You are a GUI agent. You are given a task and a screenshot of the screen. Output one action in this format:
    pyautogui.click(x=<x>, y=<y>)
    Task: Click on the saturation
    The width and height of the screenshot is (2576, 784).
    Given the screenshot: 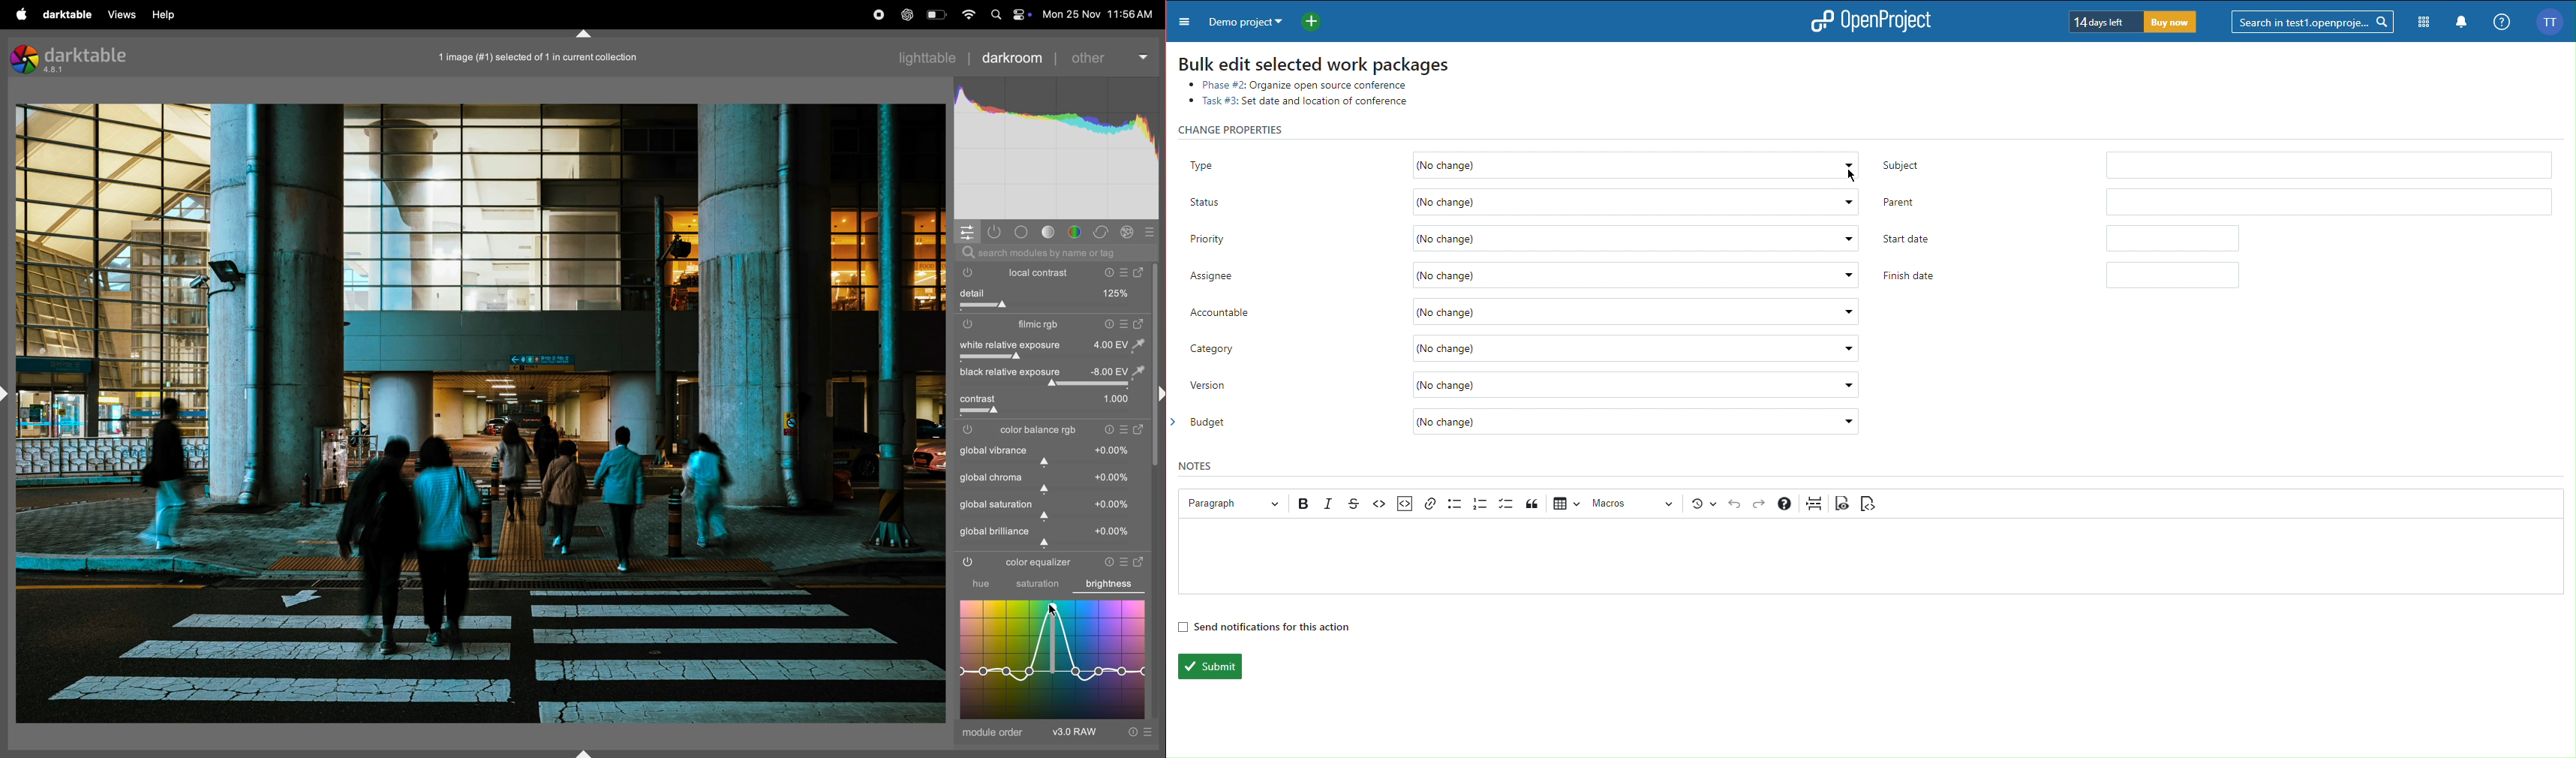 What is the action you would take?
    pyautogui.click(x=1037, y=585)
    